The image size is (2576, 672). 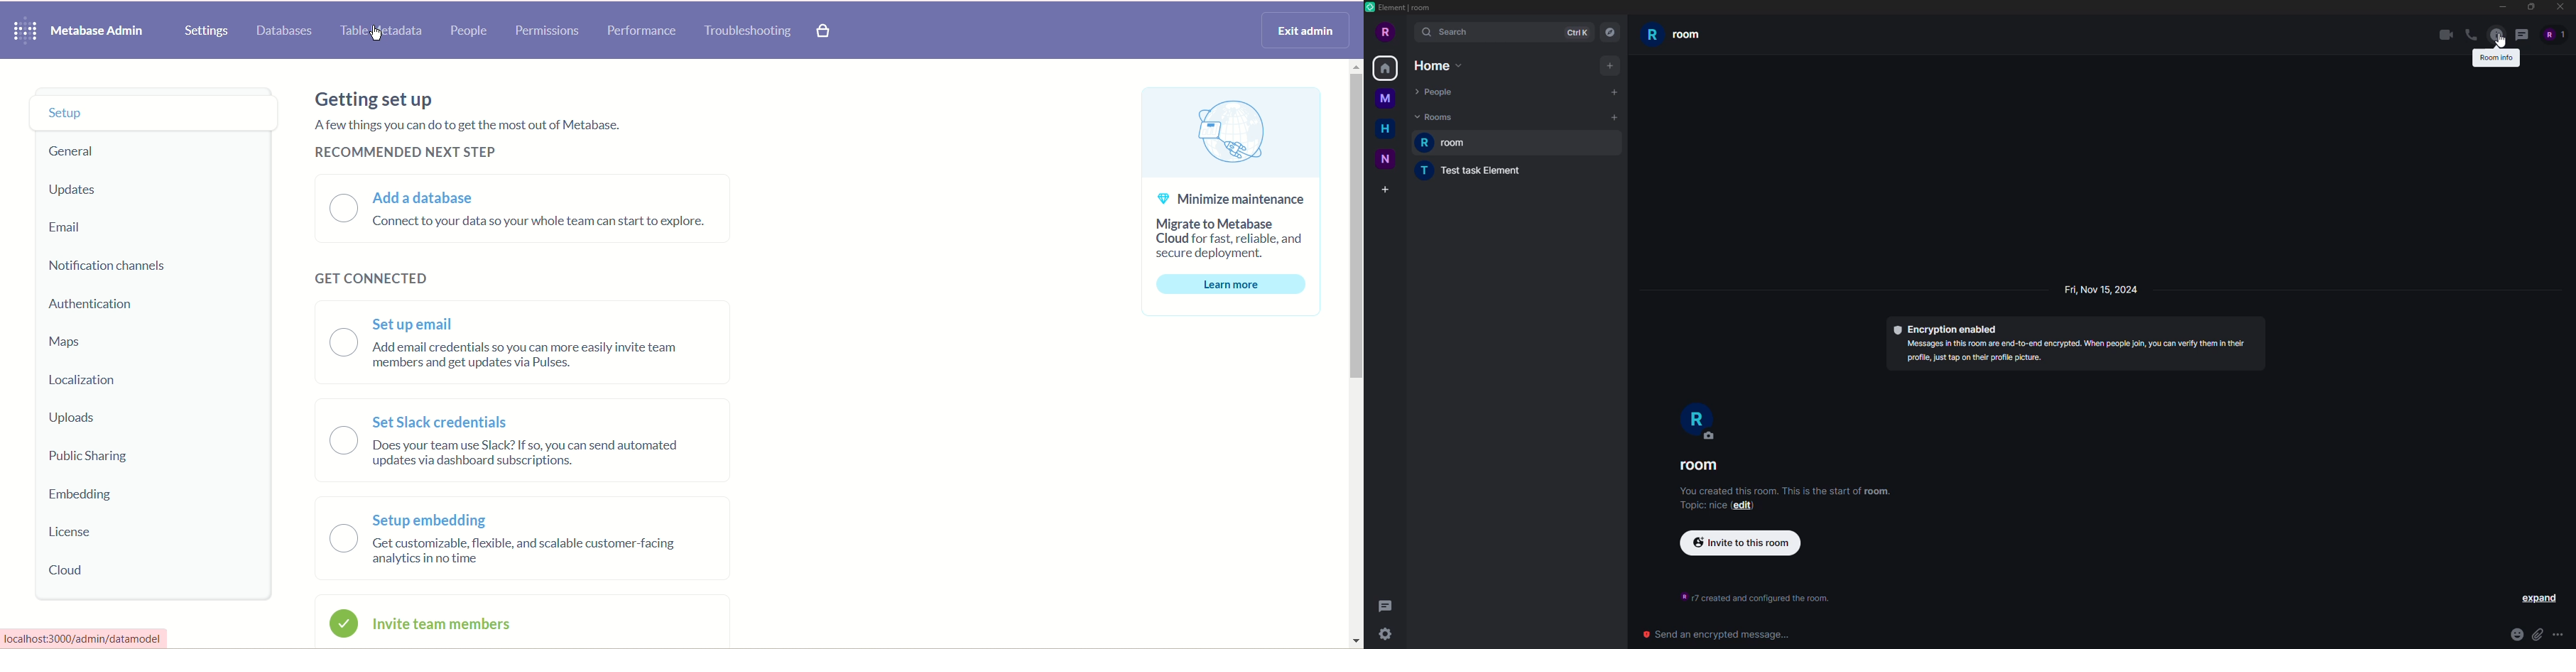 What do you see at coordinates (2537, 601) in the screenshot?
I see `expand` at bounding box center [2537, 601].